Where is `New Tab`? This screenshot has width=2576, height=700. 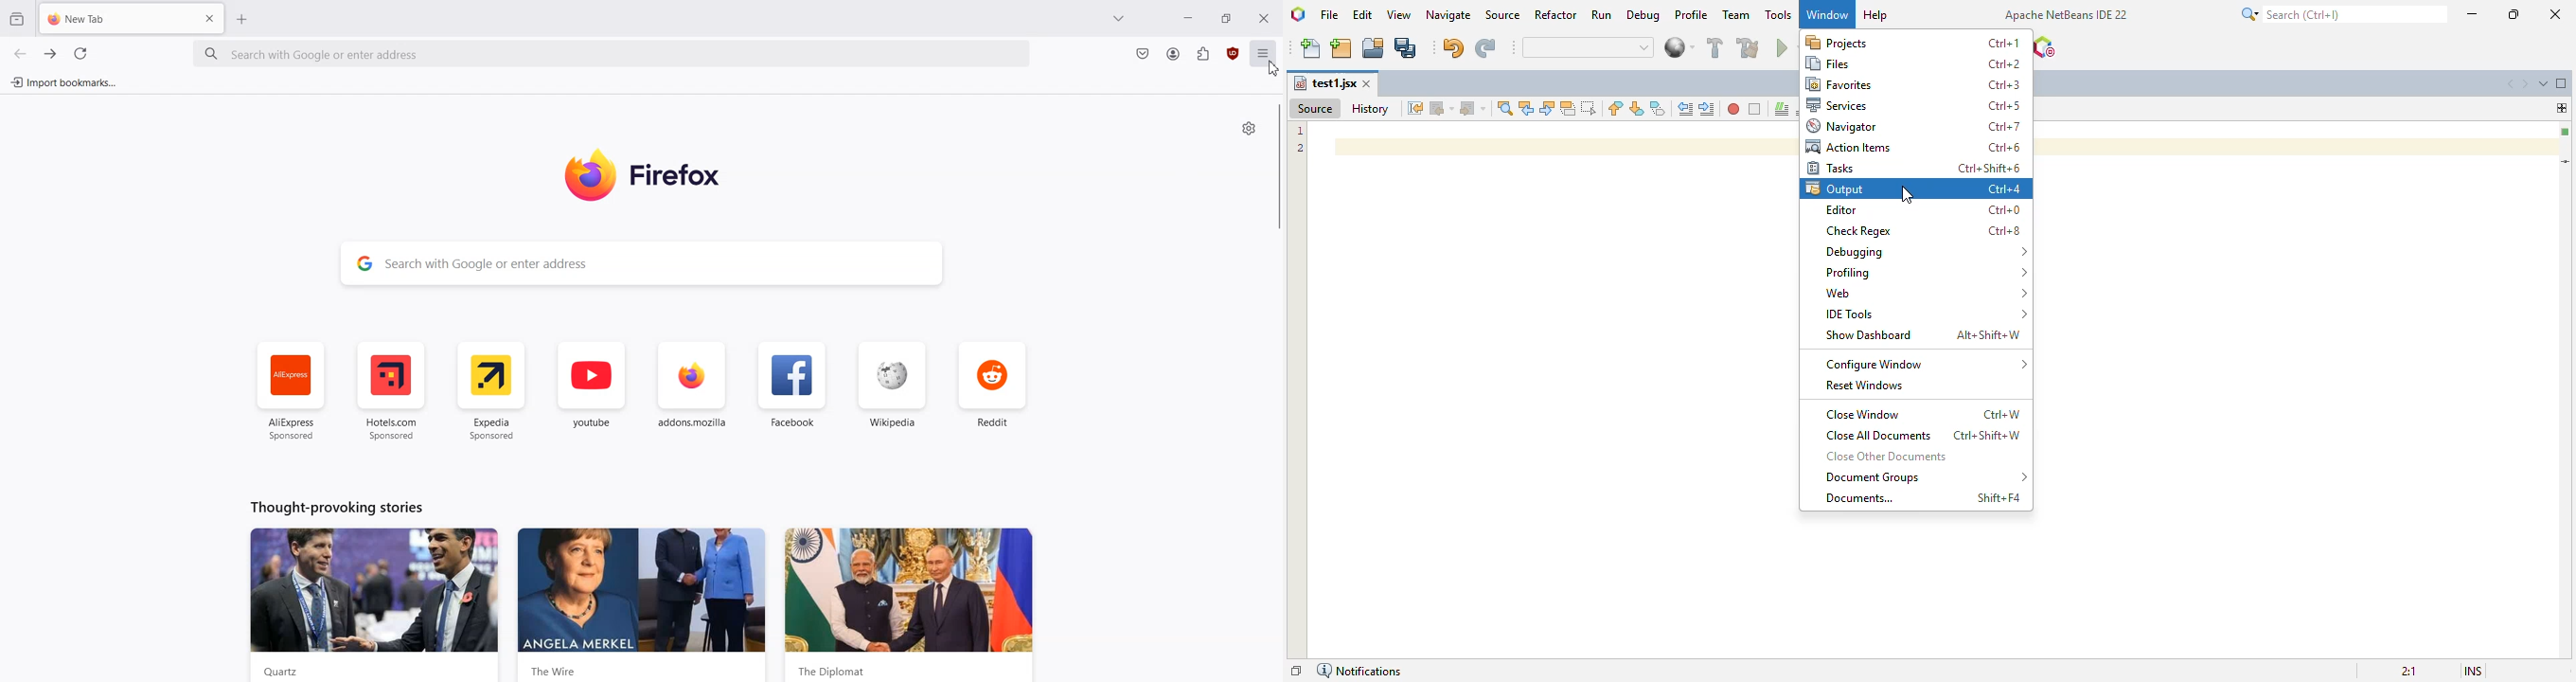 New Tab is located at coordinates (115, 19).